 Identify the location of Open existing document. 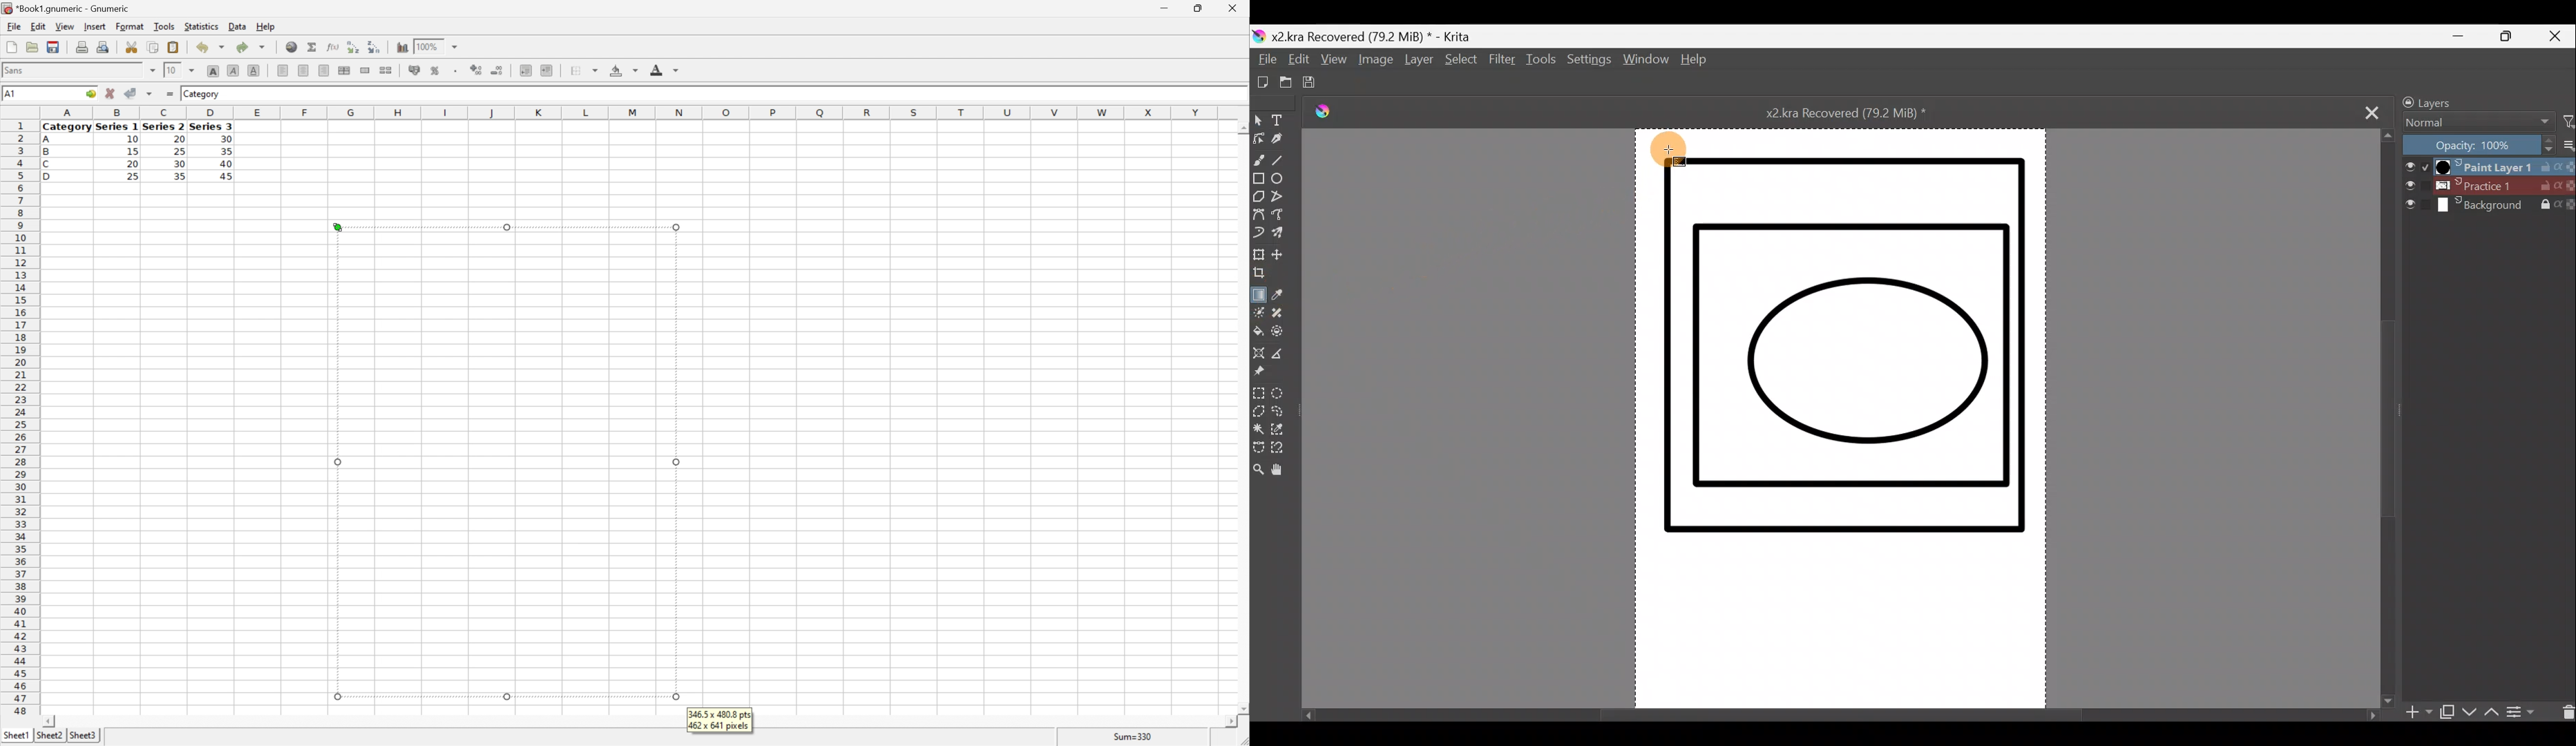
(1280, 83).